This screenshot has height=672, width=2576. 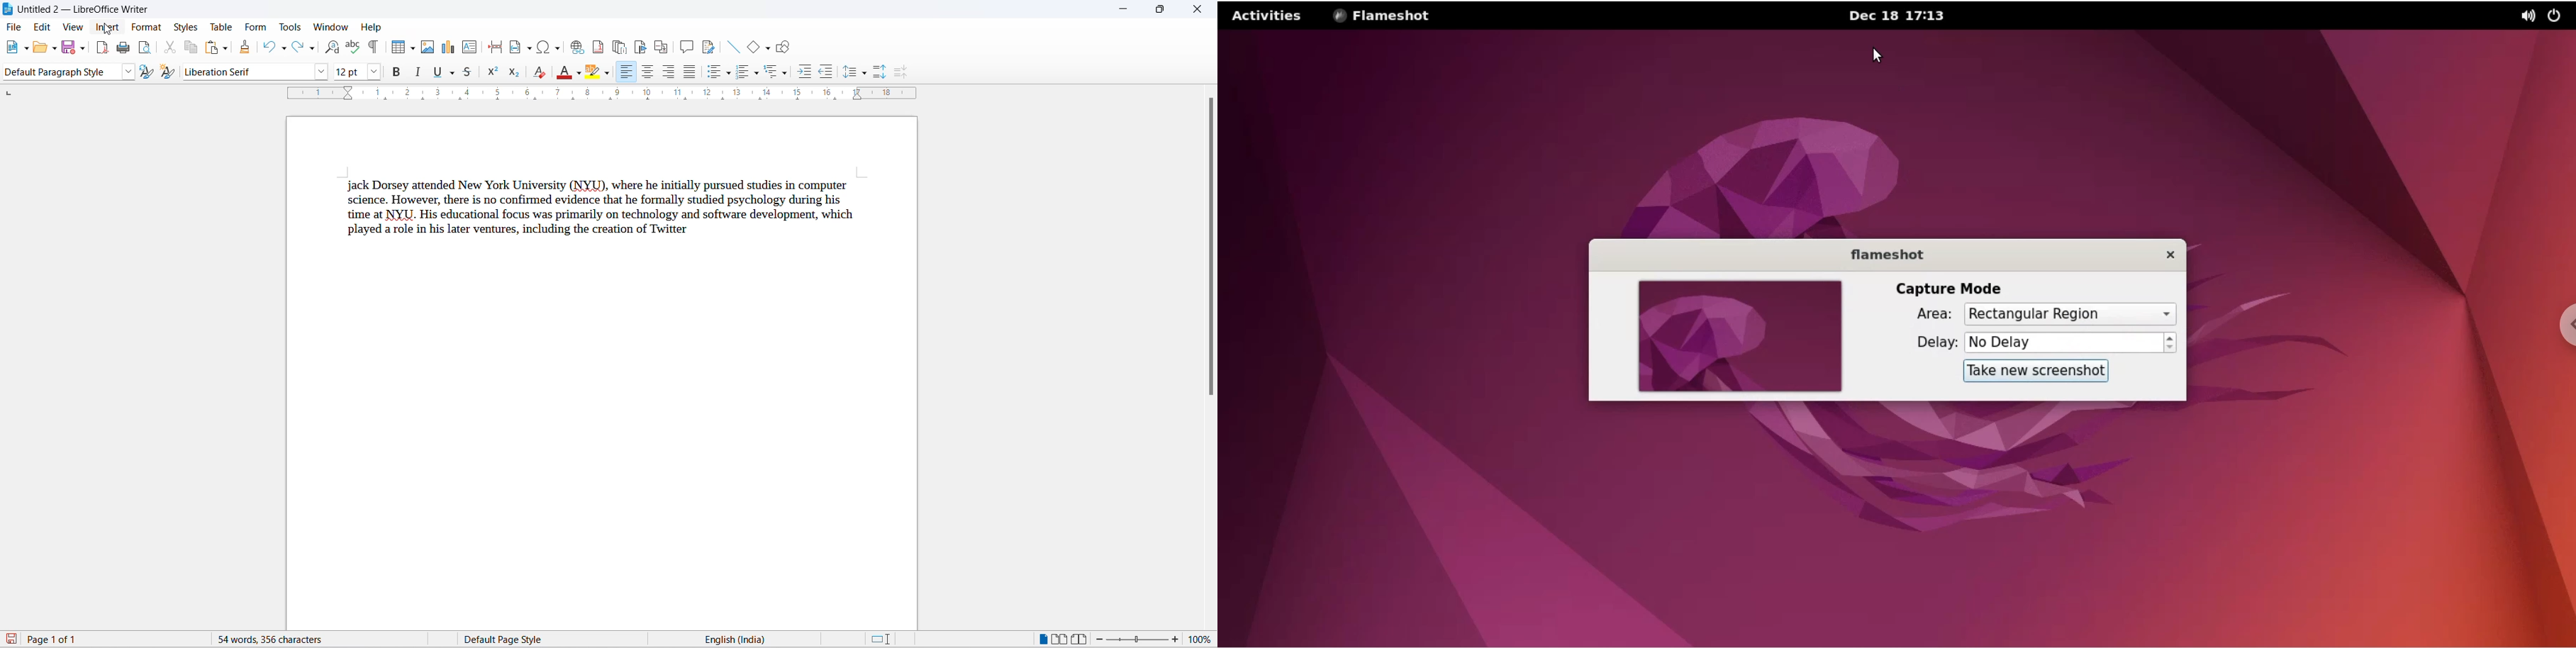 I want to click on italics, so click(x=418, y=71).